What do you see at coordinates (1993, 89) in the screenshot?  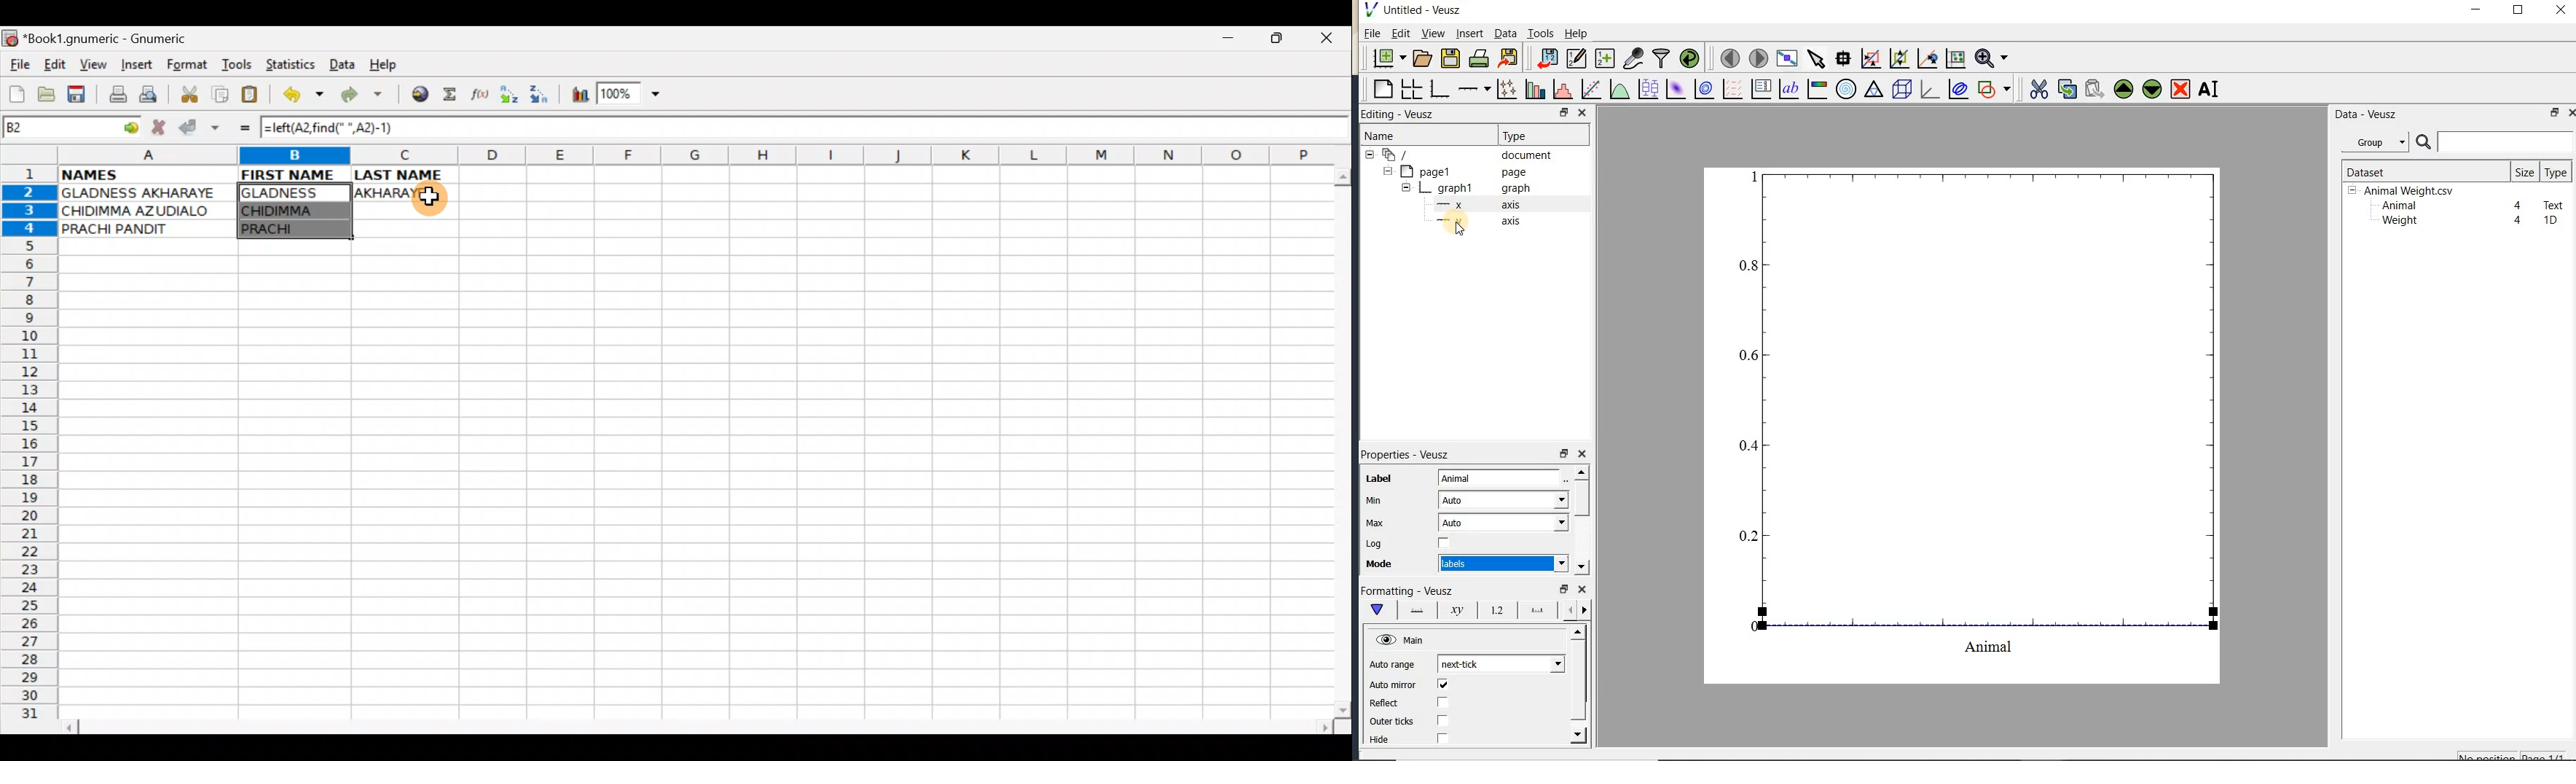 I see `add a shape to the plot` at bounding box center [1993, 89].